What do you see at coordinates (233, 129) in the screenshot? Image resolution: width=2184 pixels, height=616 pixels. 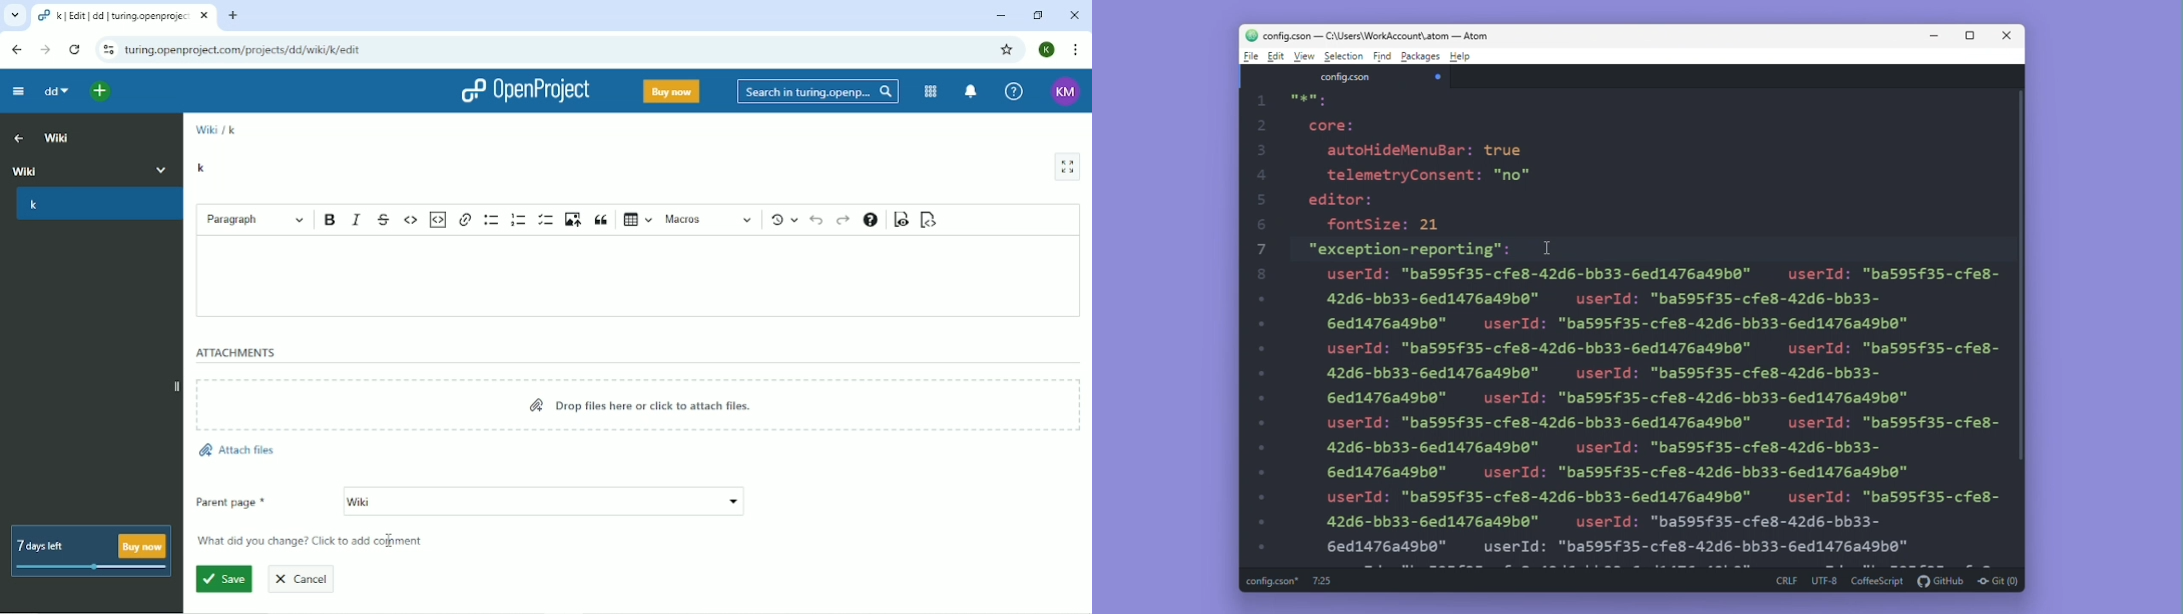 I see `k` at bounding box center [233, 129].